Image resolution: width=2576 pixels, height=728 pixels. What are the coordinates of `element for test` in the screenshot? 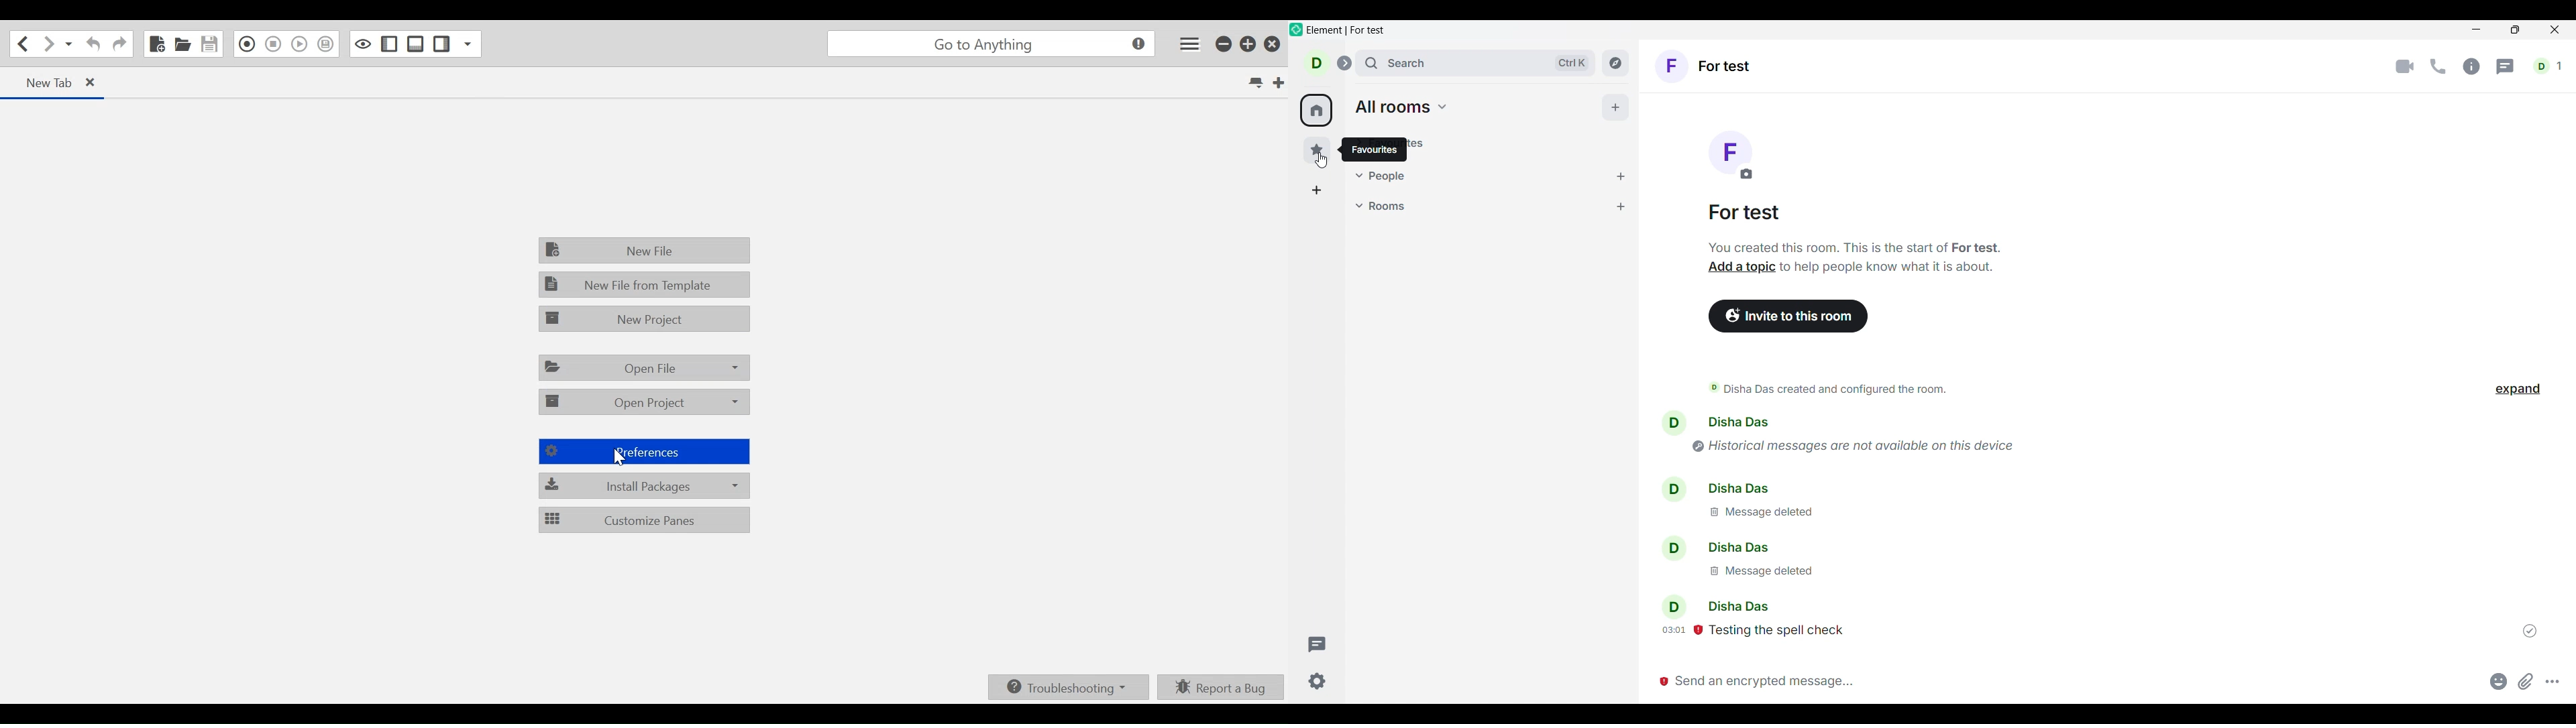 It's located at (1347, 30).